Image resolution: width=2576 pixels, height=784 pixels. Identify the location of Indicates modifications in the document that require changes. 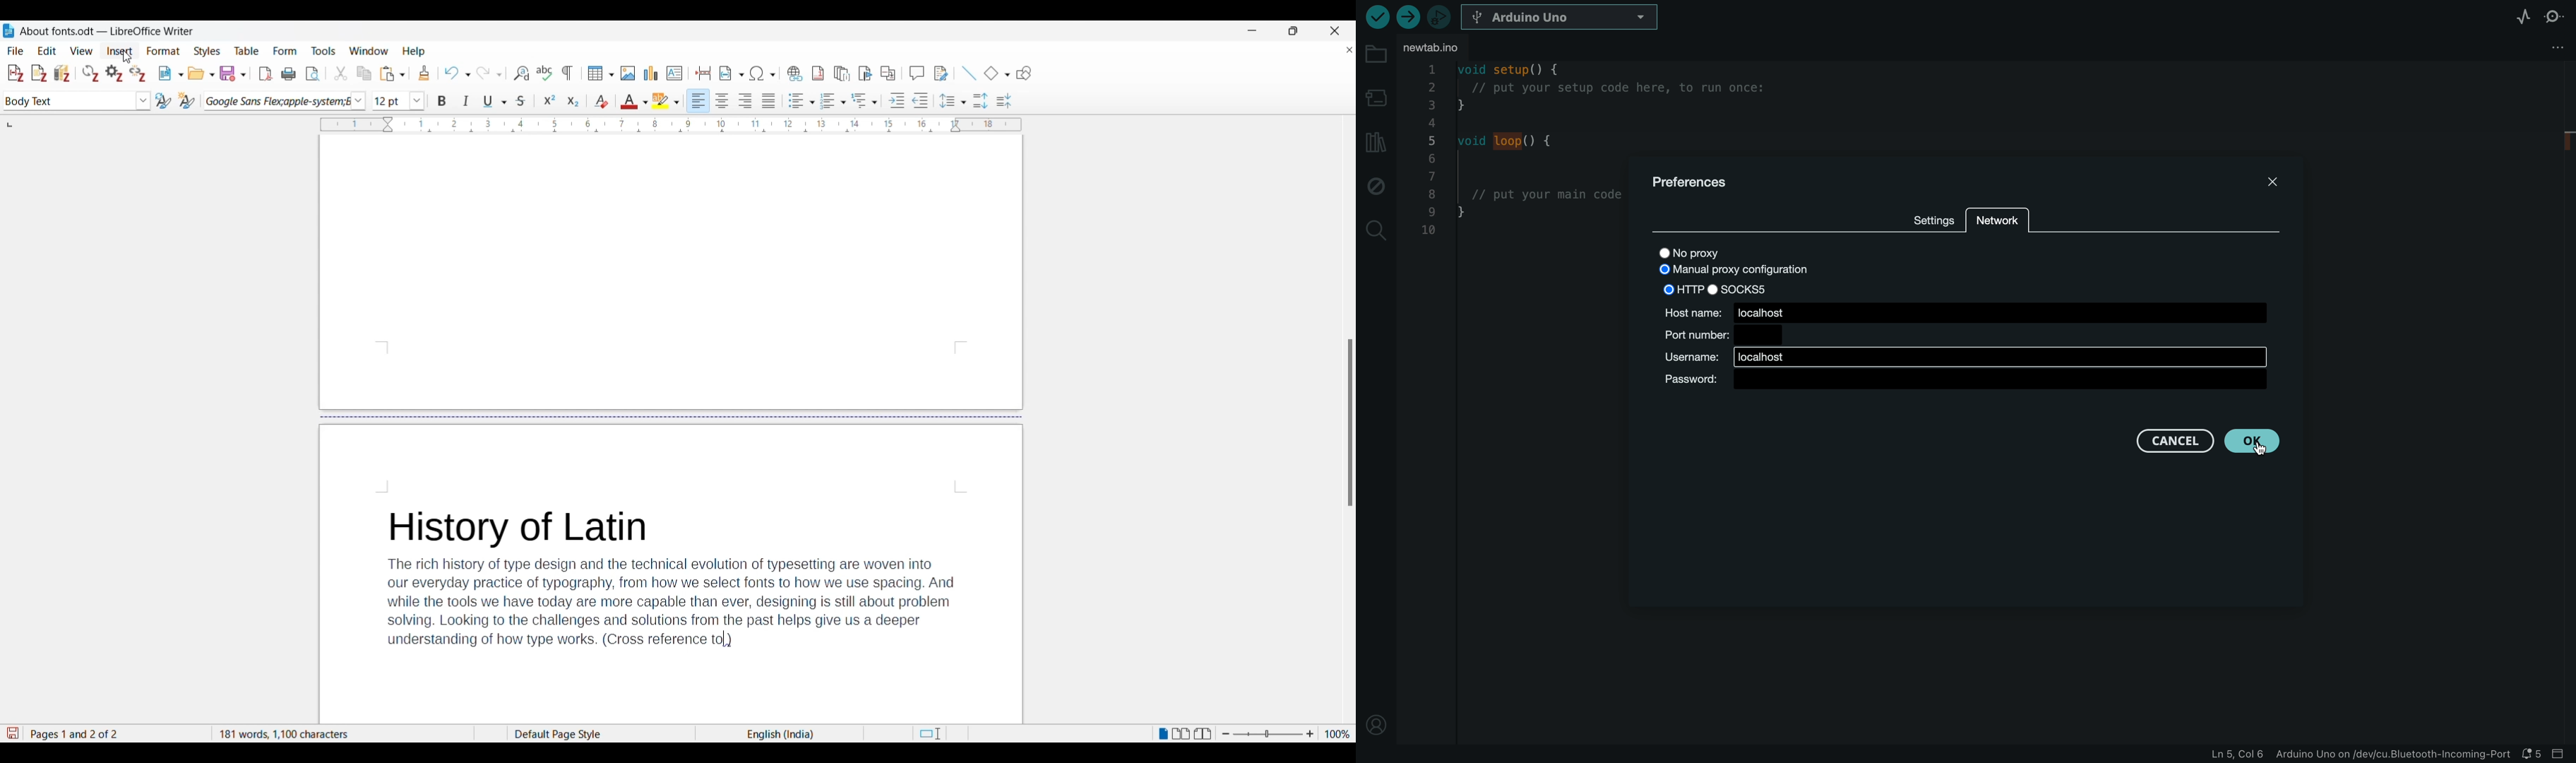
(12, 733).